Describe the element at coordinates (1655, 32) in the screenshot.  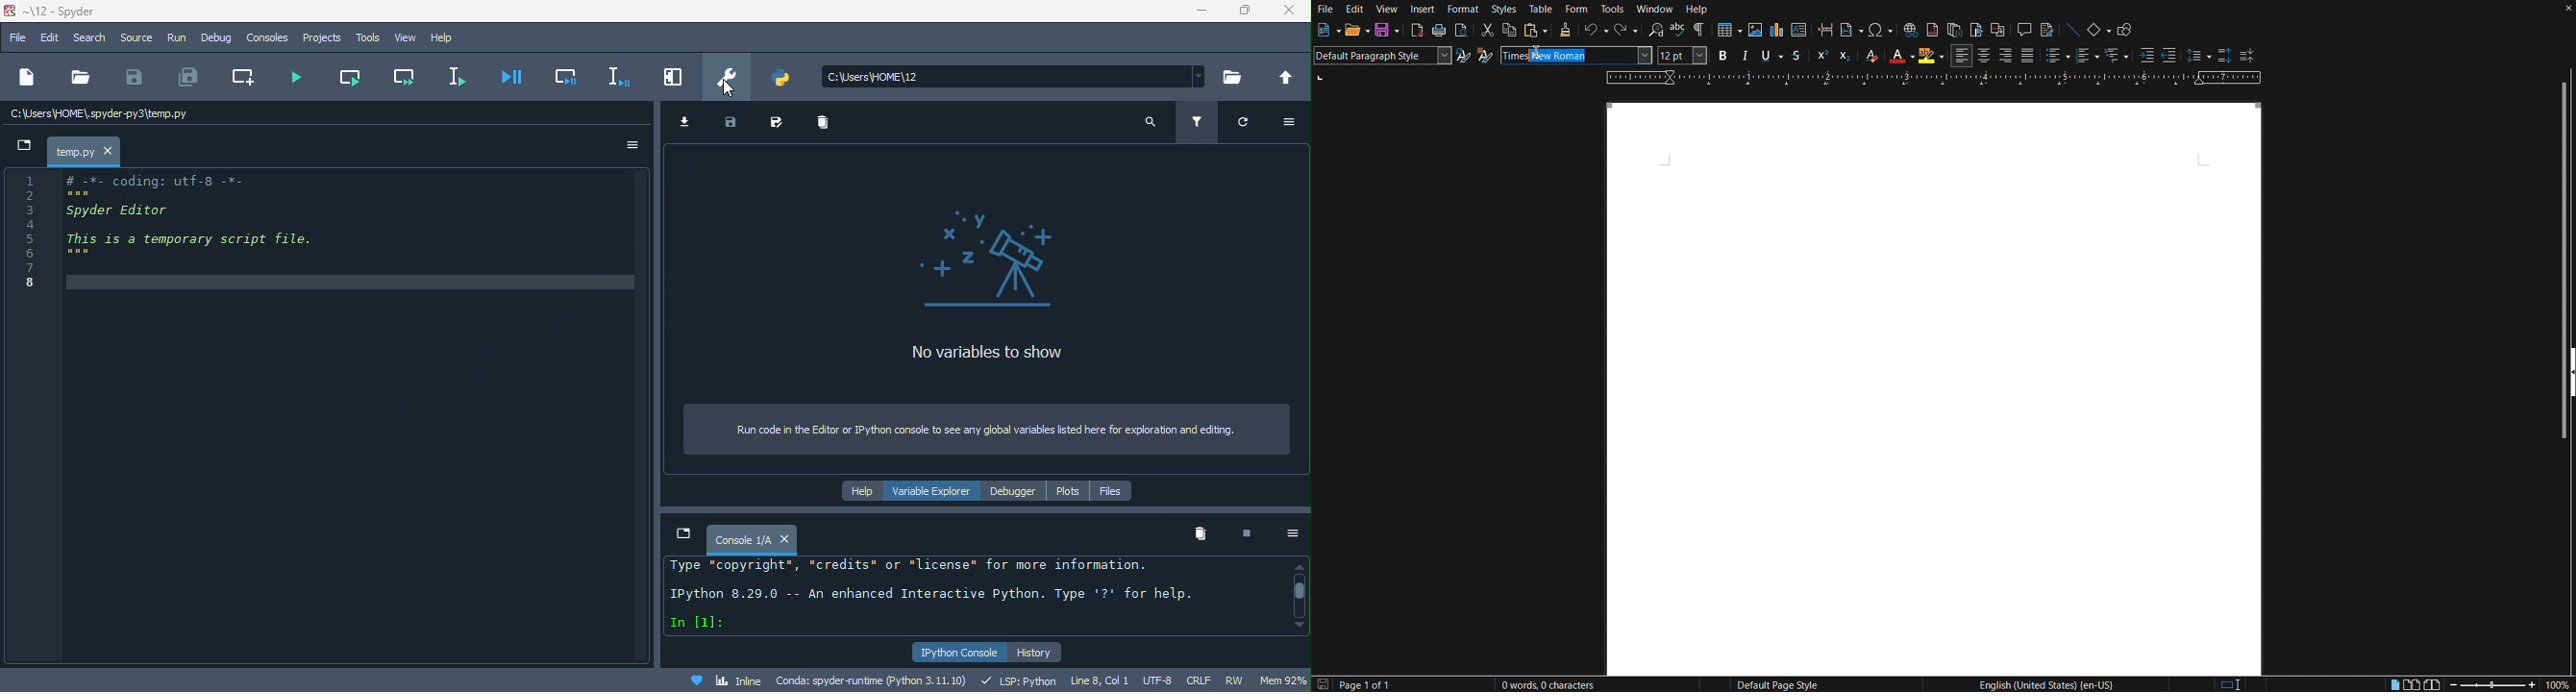
I see `Find and Replace` at that location.